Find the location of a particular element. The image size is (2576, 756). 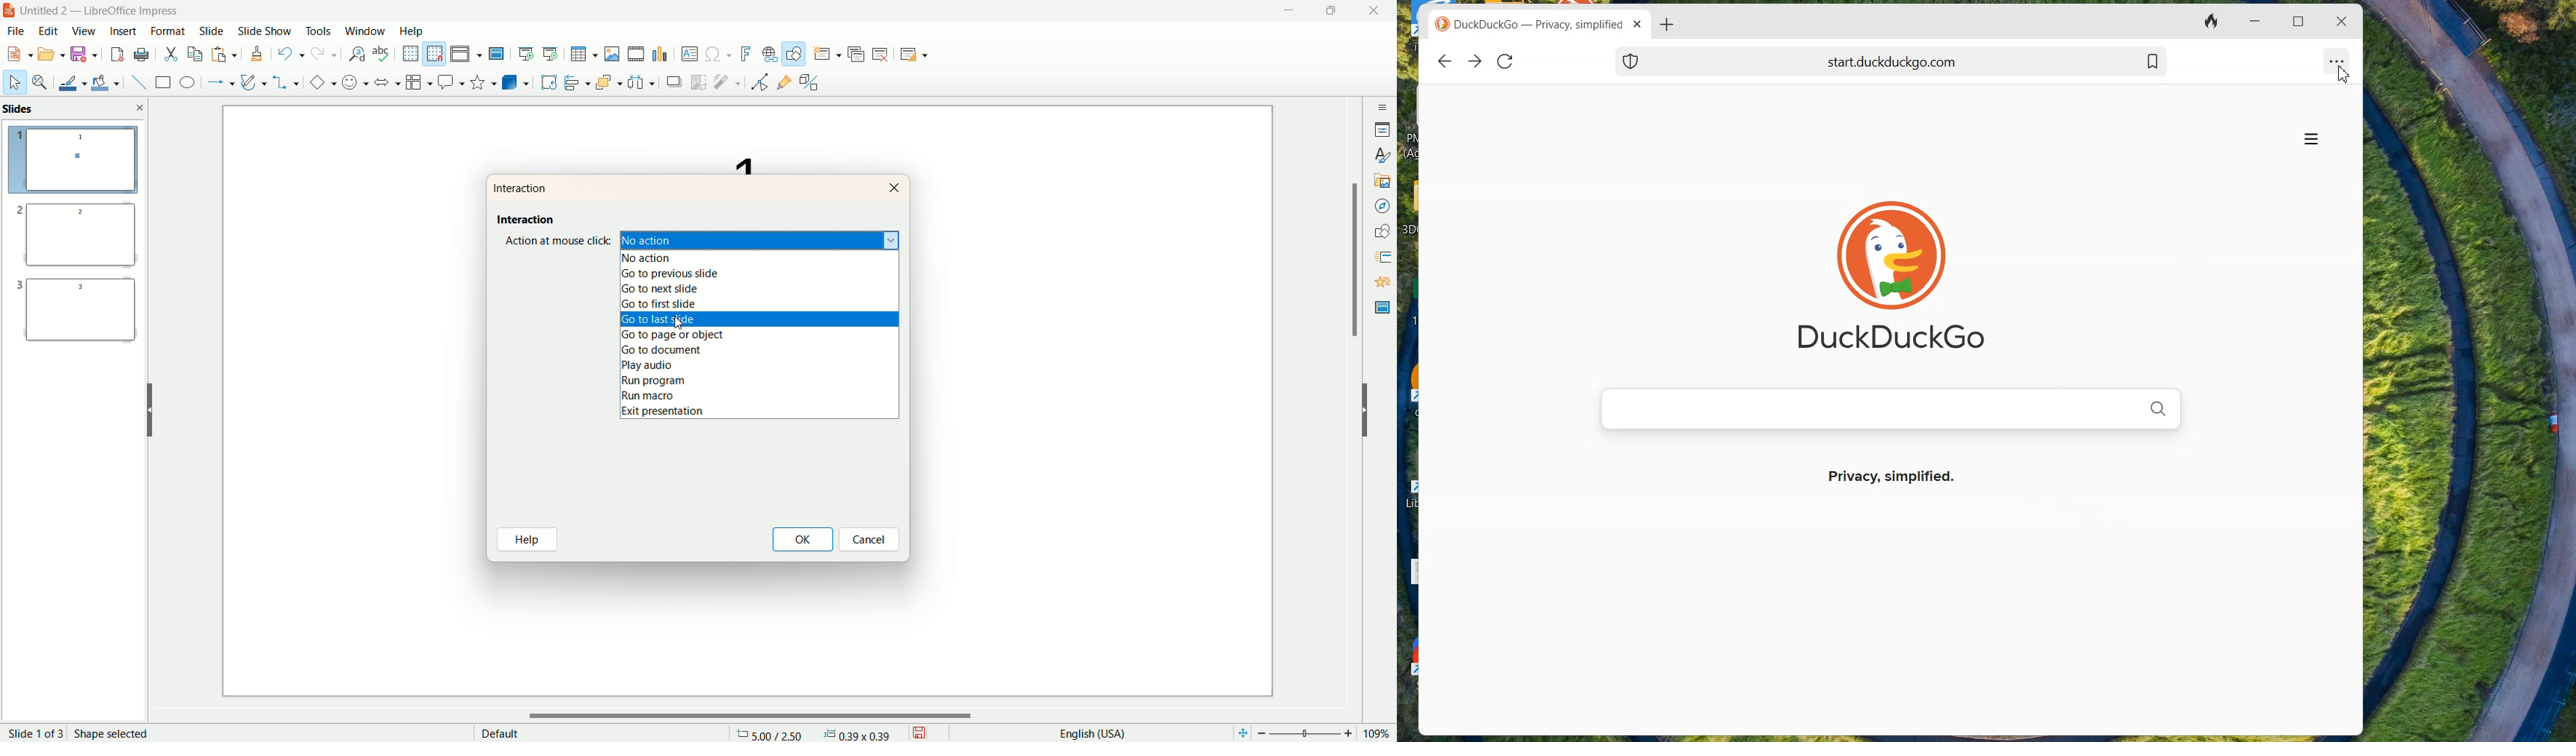

3D objects is located at coordinates (516, 82).